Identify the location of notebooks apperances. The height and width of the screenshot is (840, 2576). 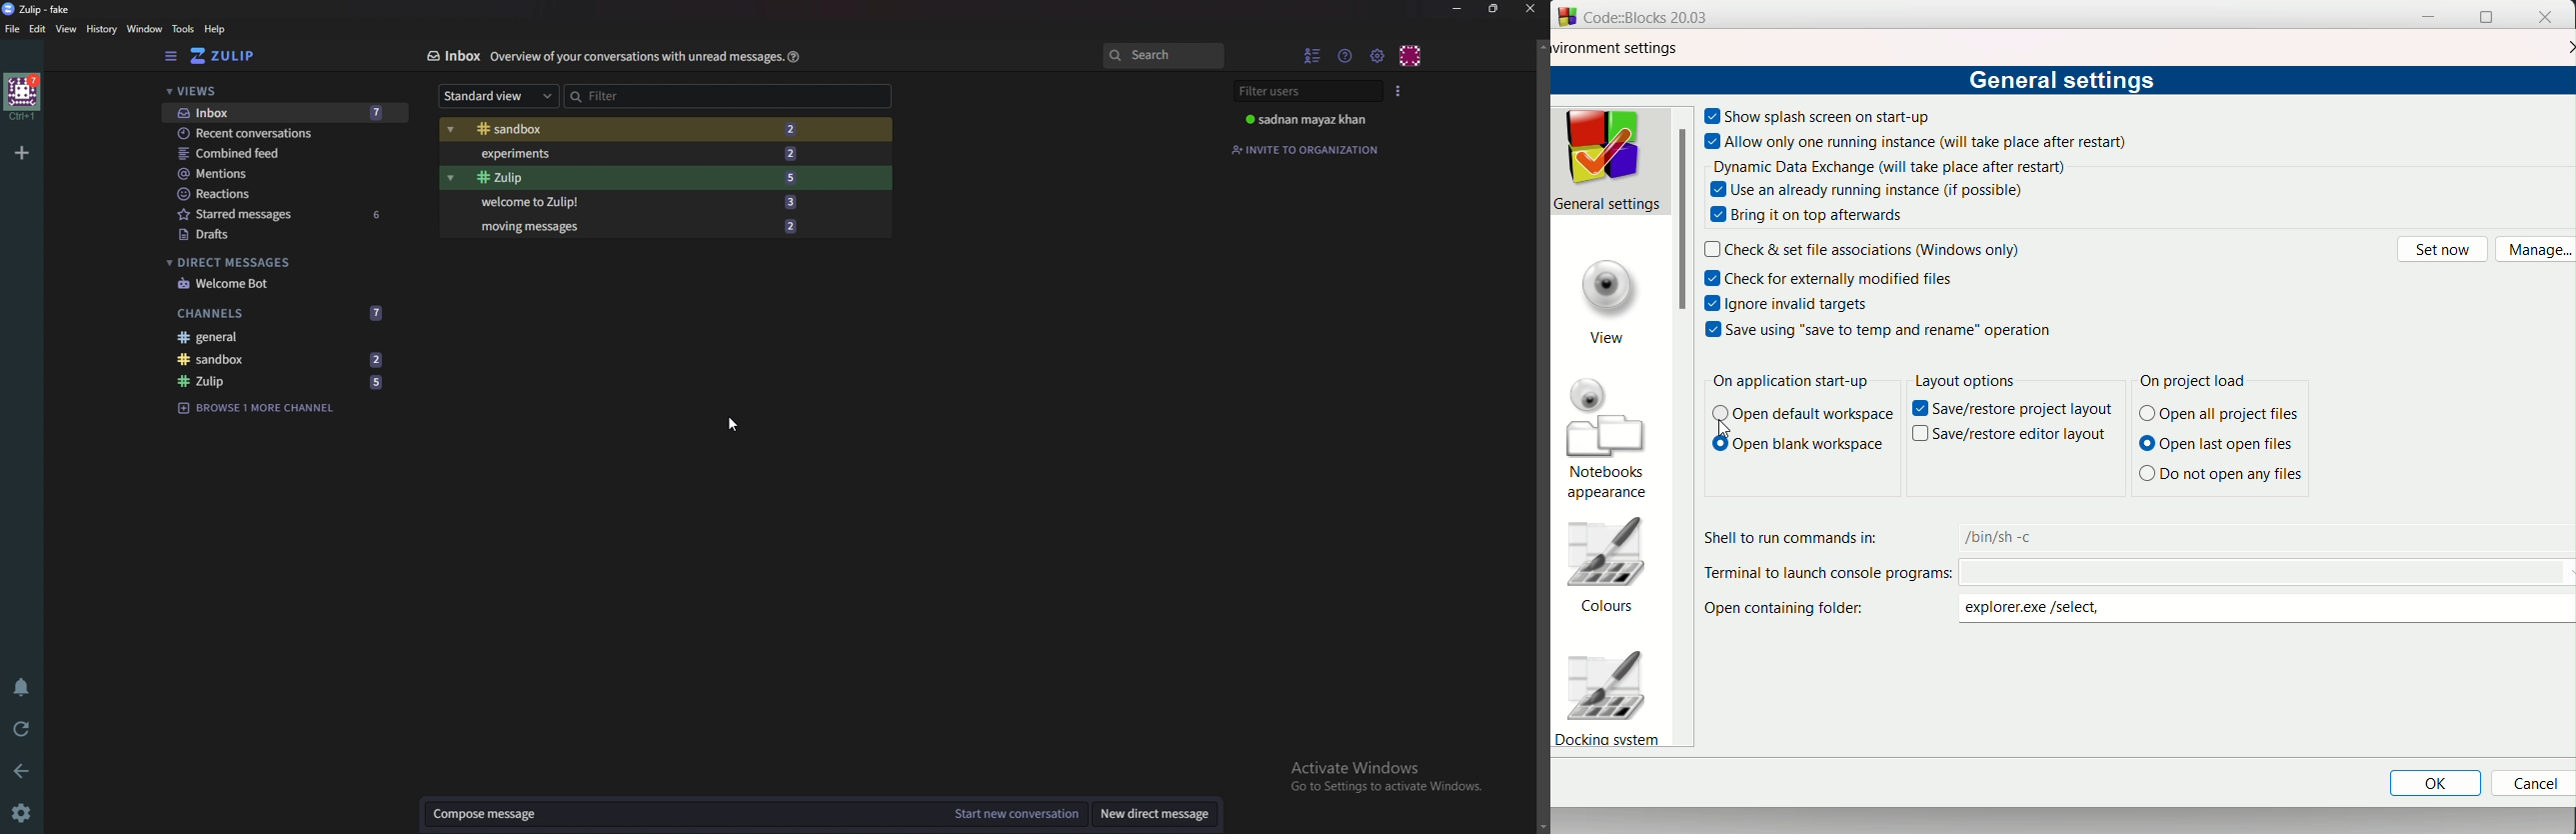
(1610, 438).